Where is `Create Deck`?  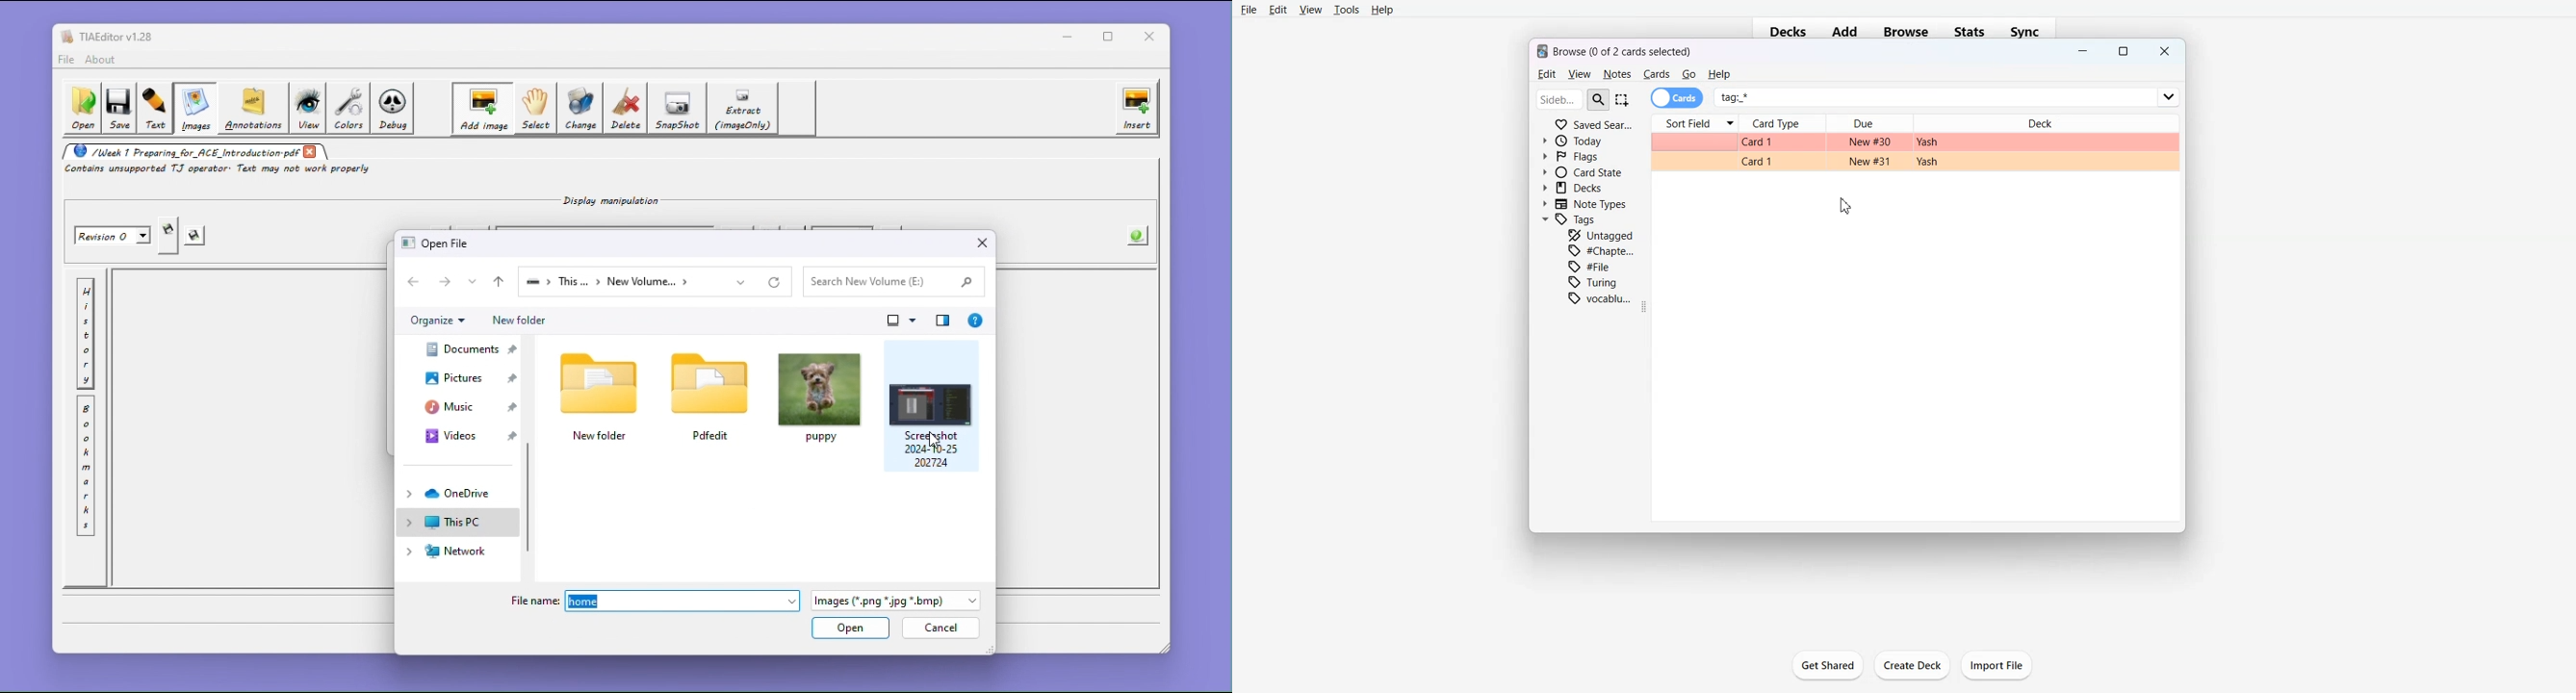 Create Deck is located at coordinates (1913, 666).